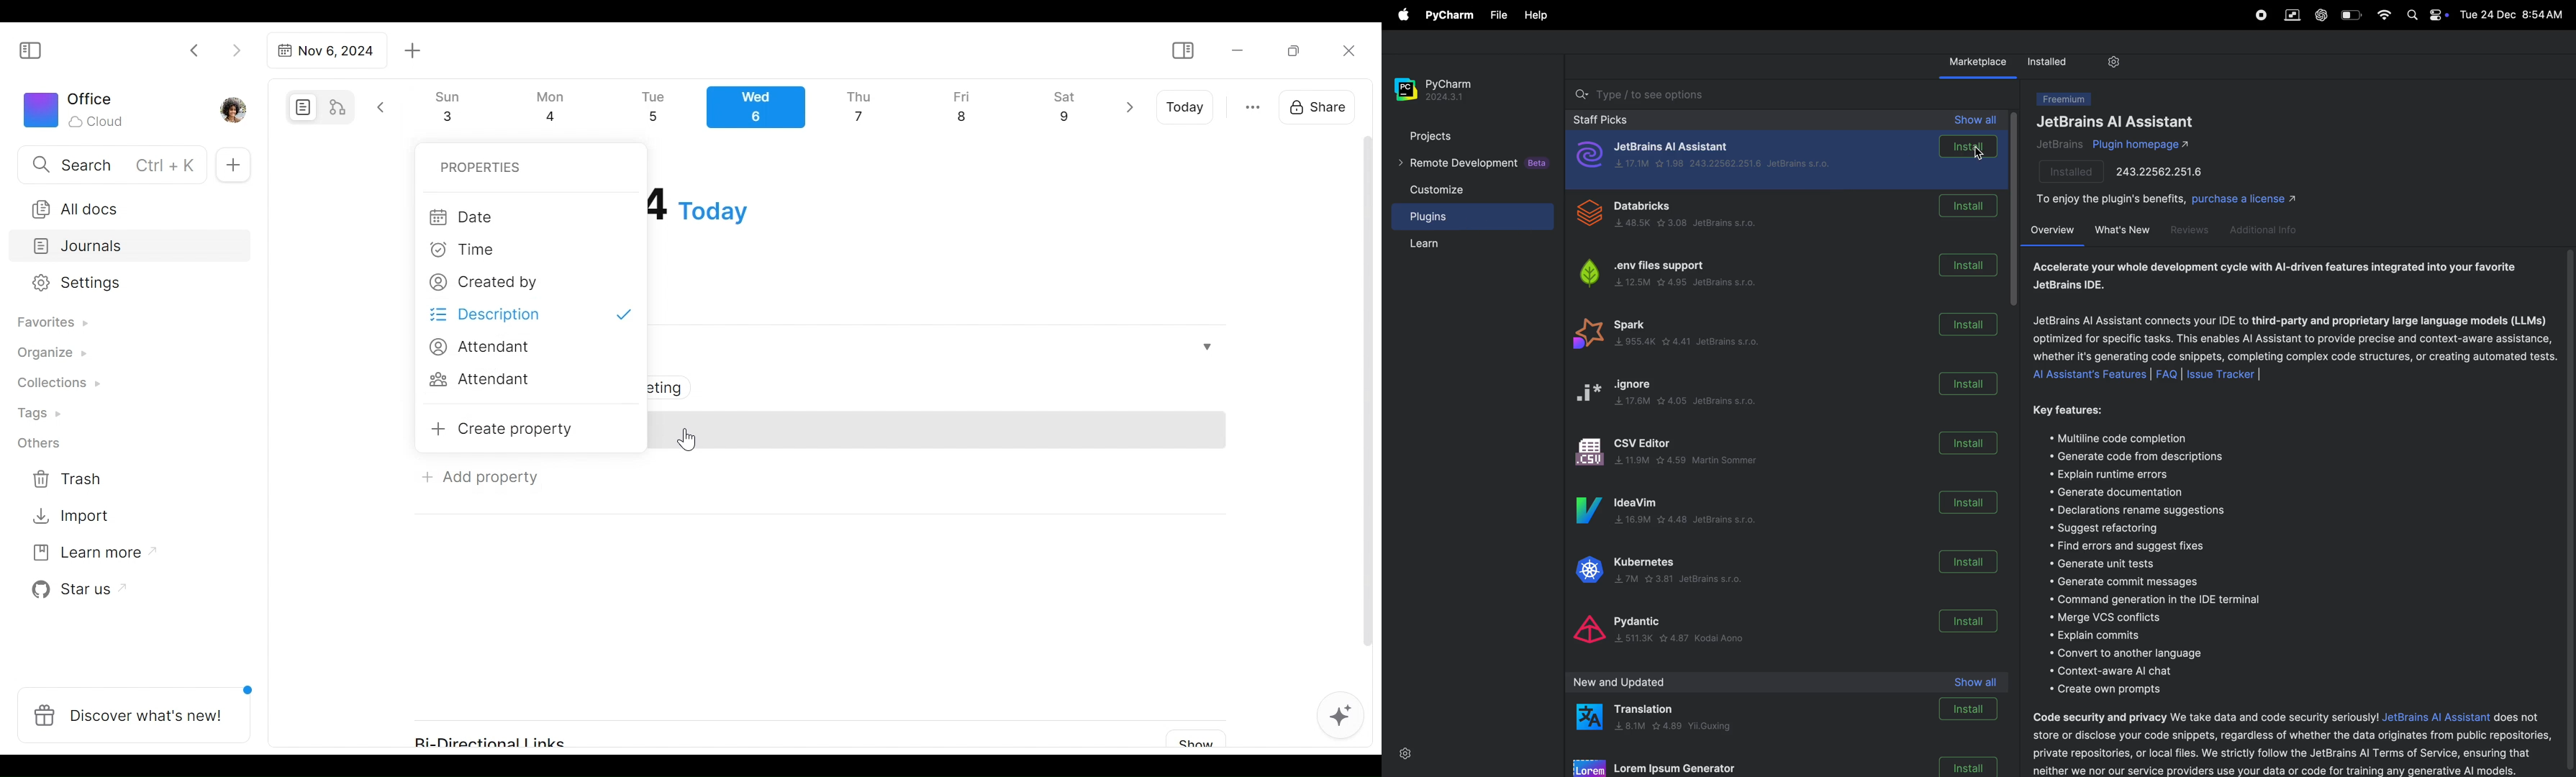 The width and height of the screenshot is (2576, 784). What do you see at coordinates (1966, 384) in the screenshot?
I see `install` at bounding box center [1966, 384].